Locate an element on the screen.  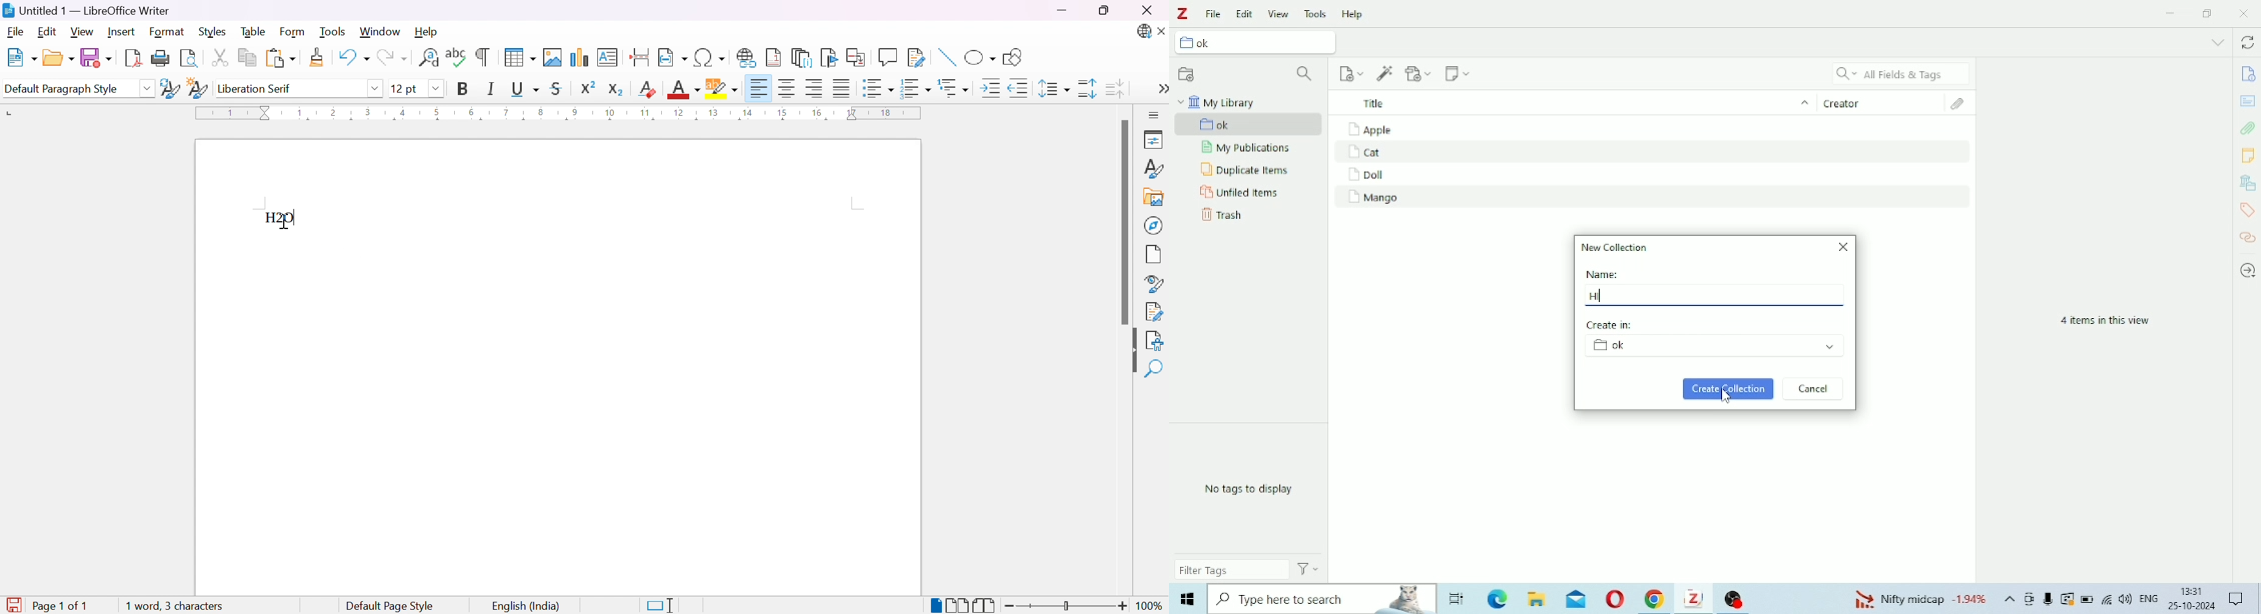
Show hidden icons is located at coordinates (2010, 599).